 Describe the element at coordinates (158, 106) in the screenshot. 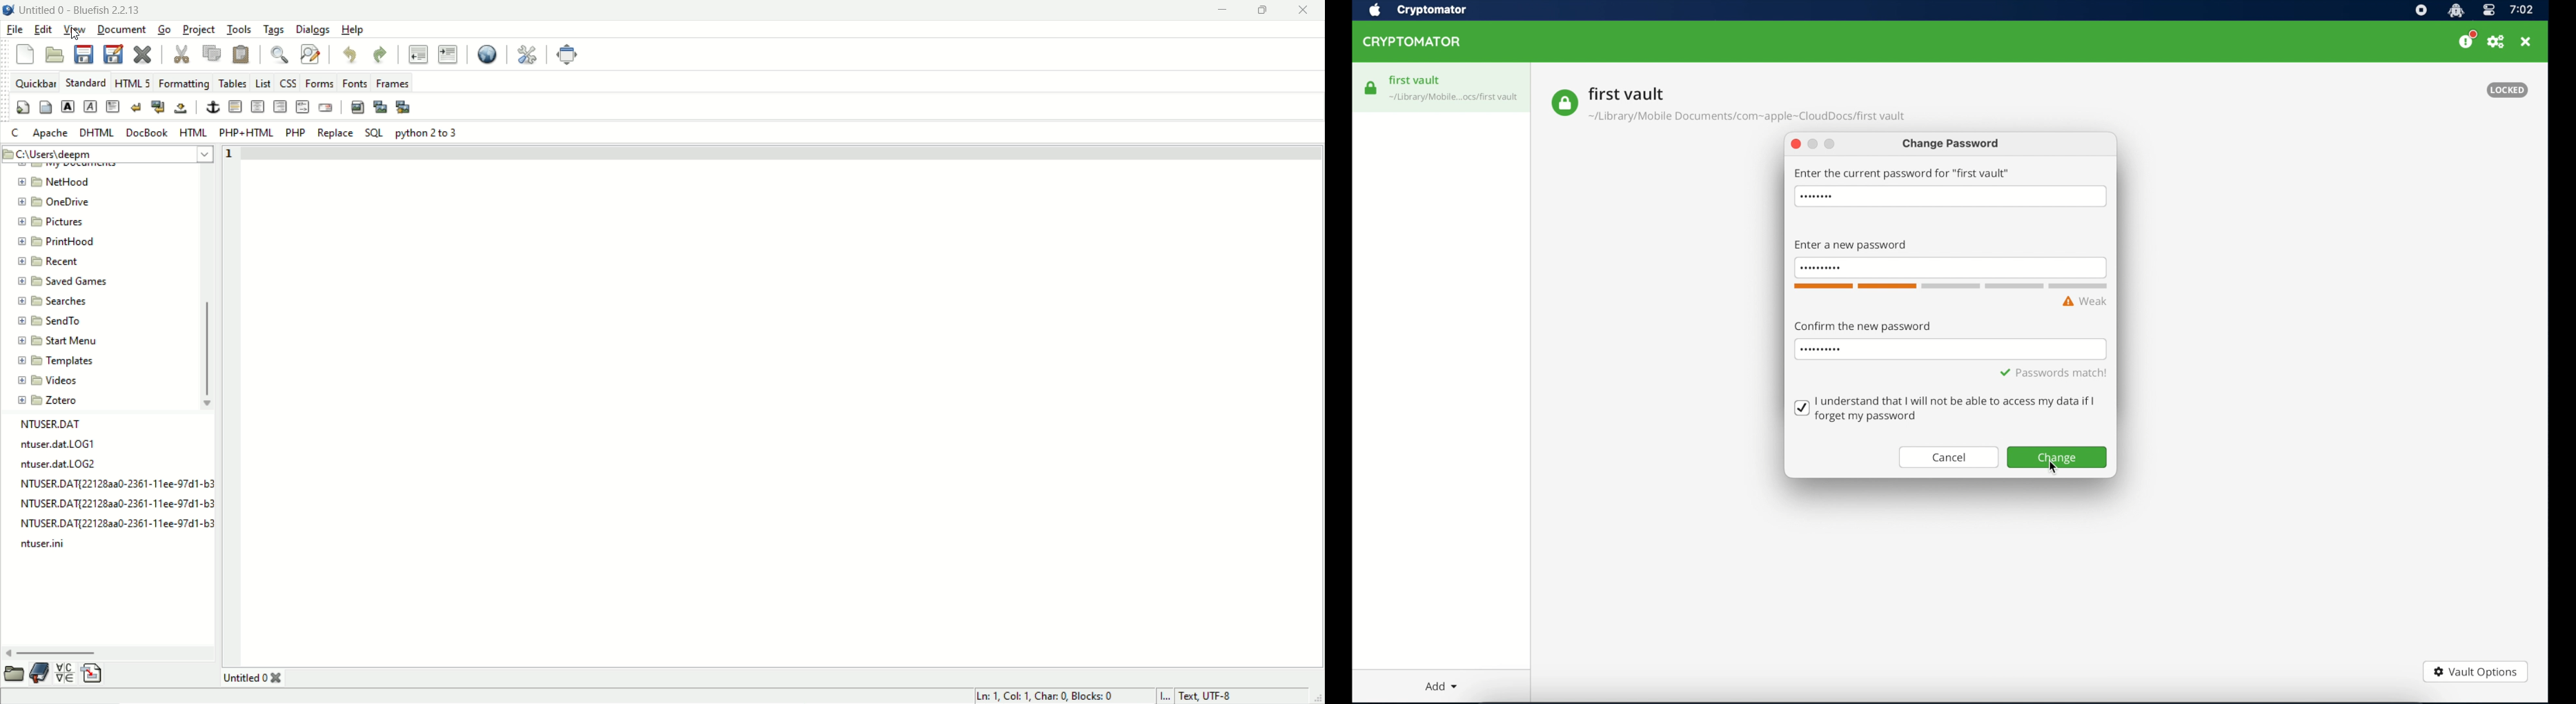

I see `break and clear` at that location.